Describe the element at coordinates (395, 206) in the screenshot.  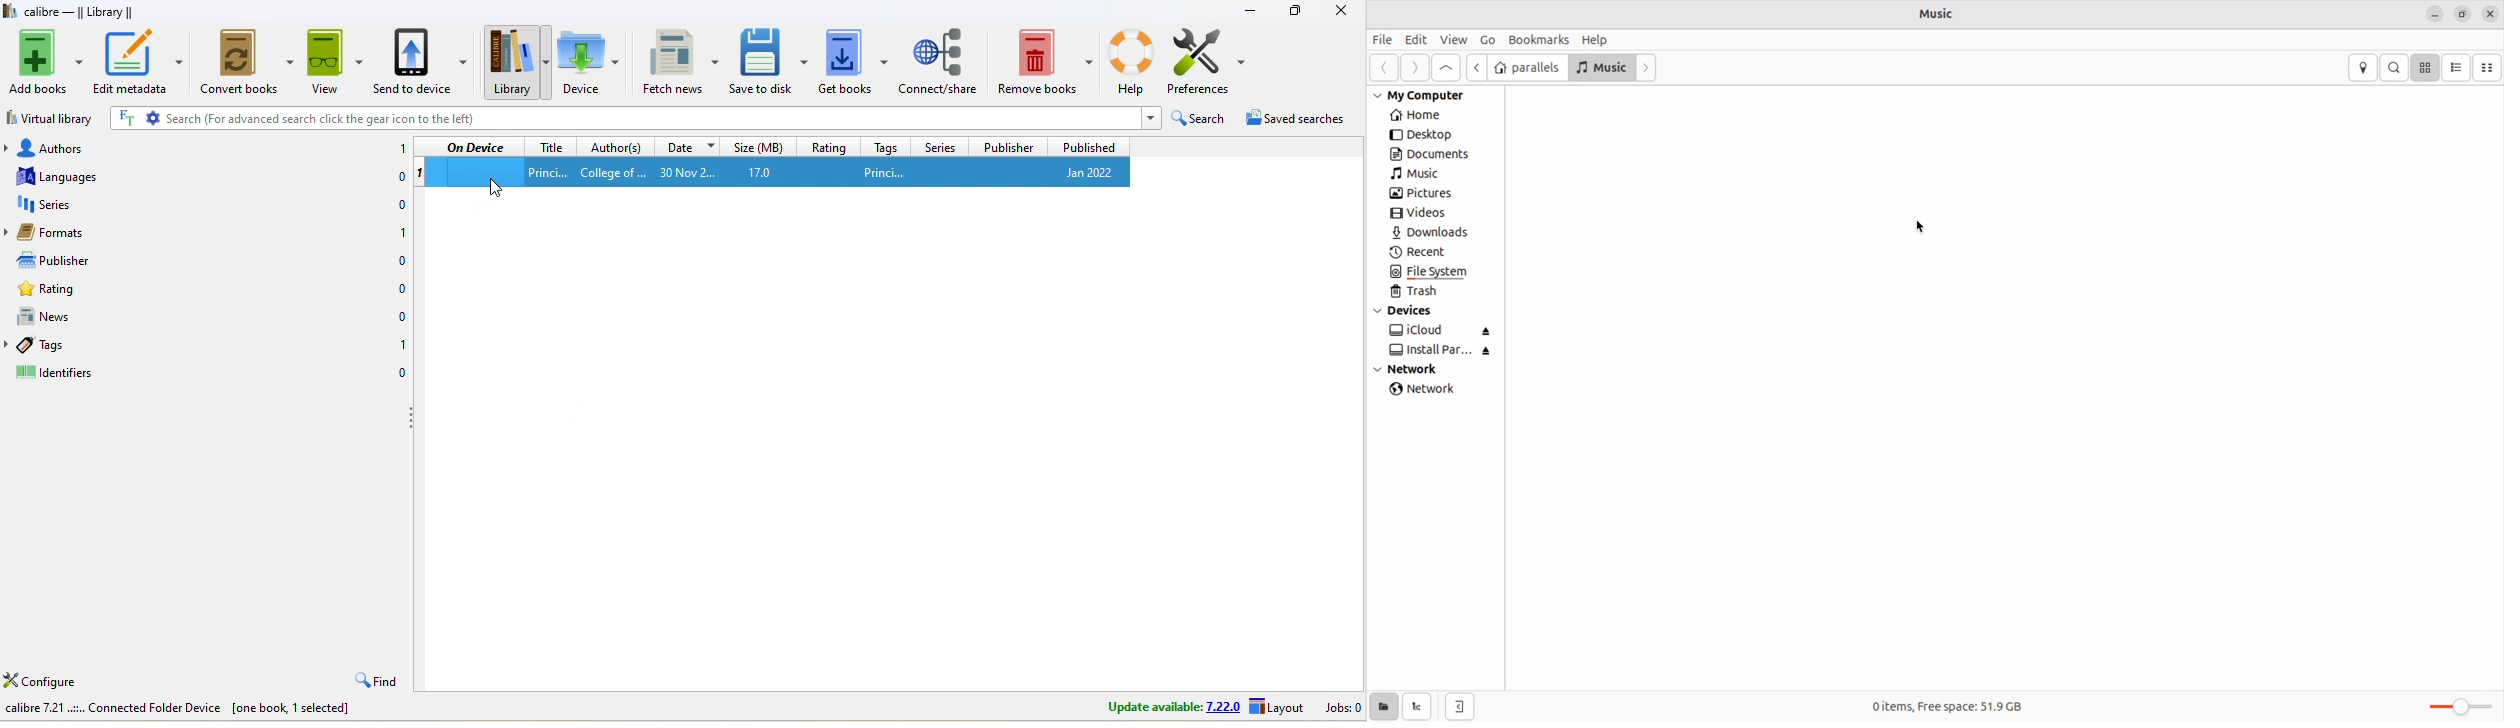
I see `0` at that location.